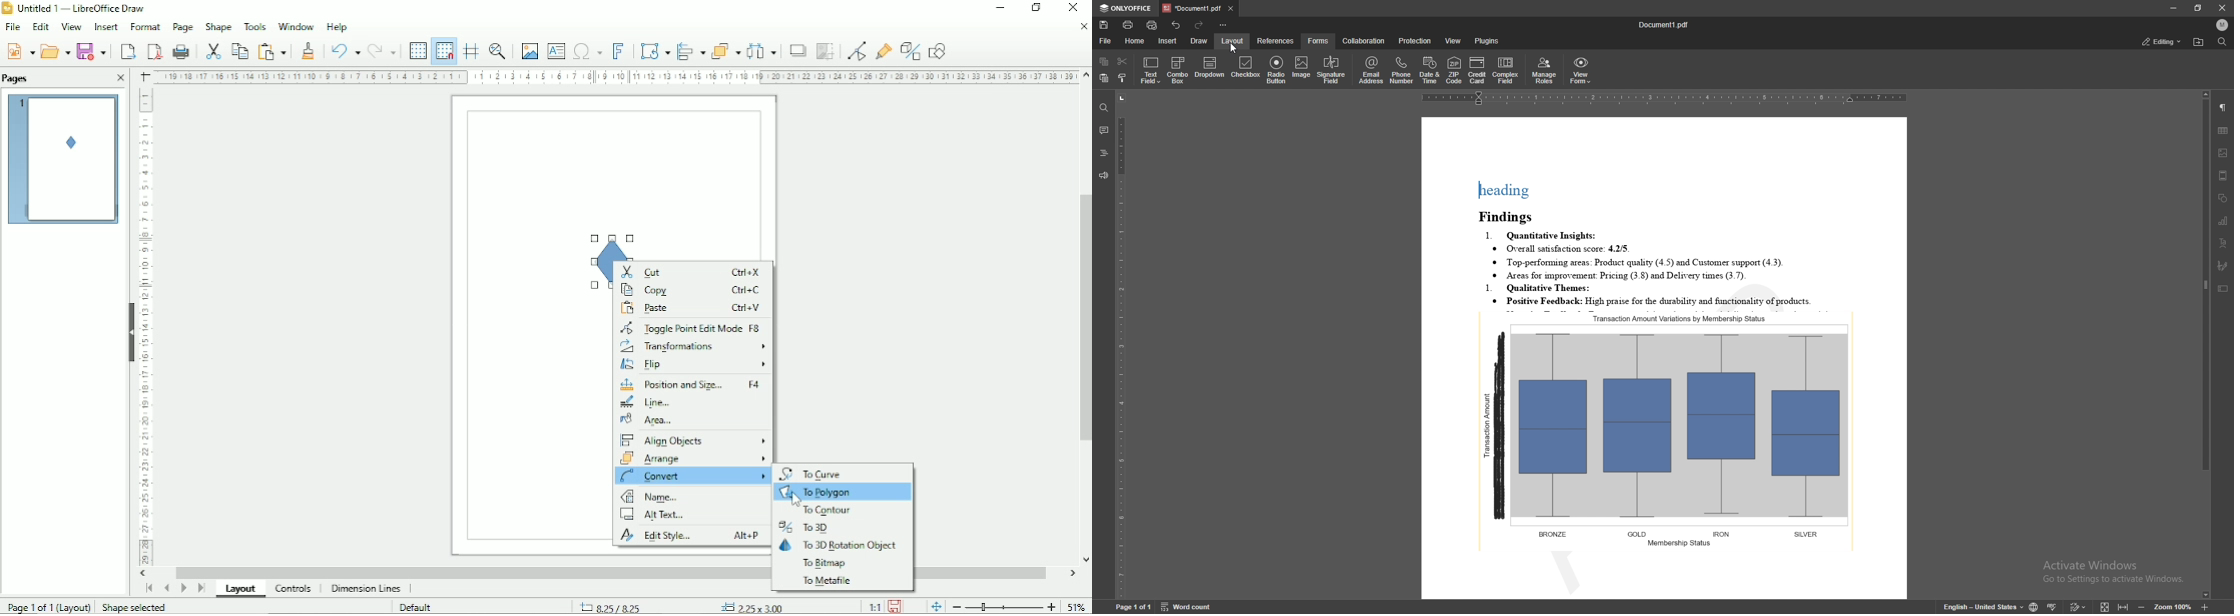  Describe the element at coordinates (1127, 8) in the screenshot. I see `onlyoffice` at that location.